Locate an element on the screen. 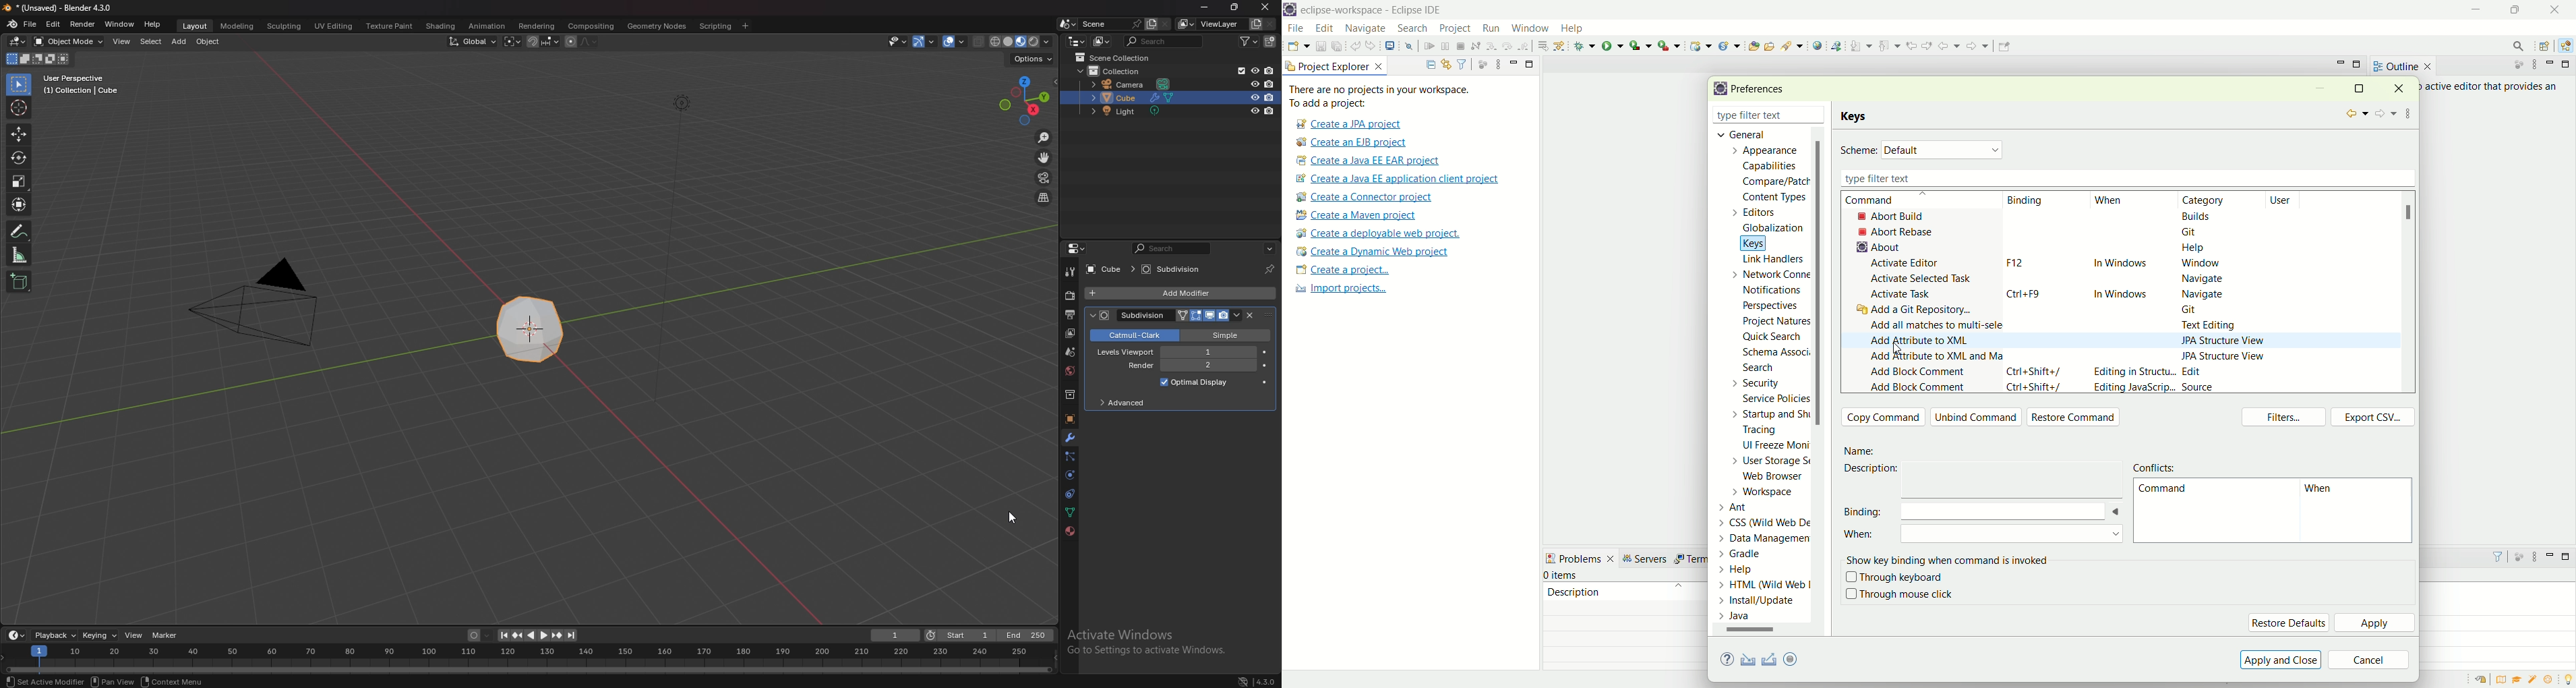  camera view is located at coordinates (1044, 178).